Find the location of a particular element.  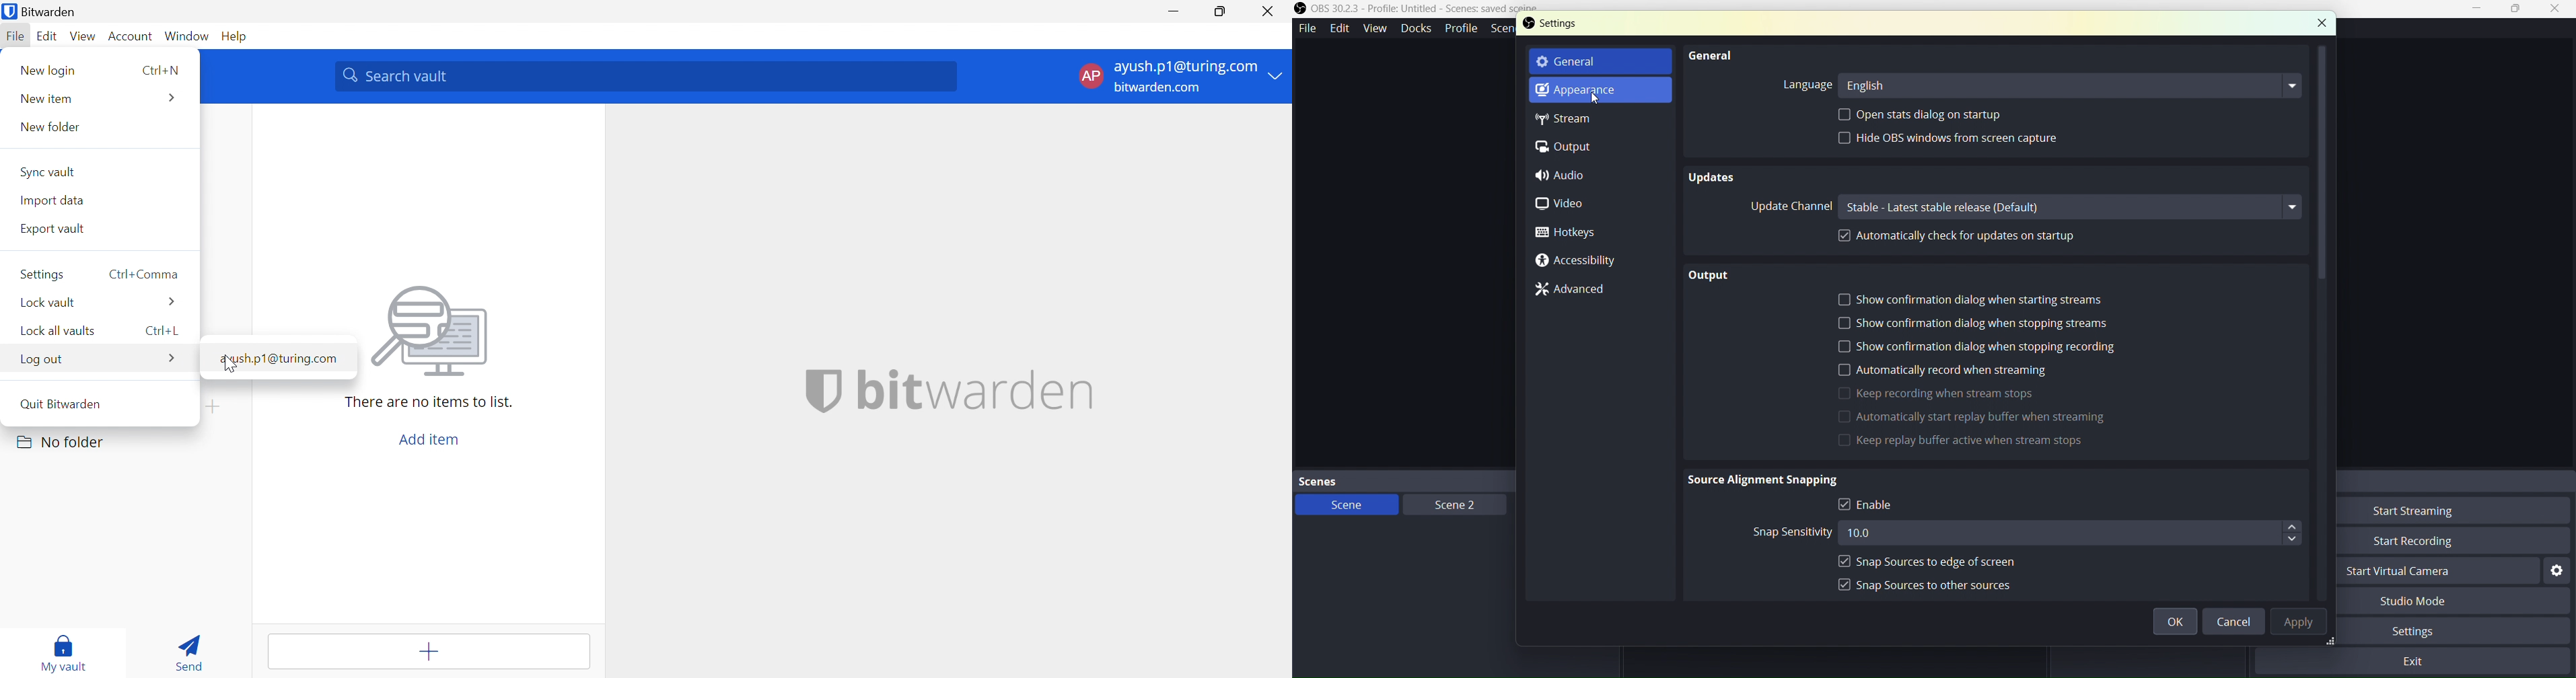

Minimize is located at coordinates (1176, 11).